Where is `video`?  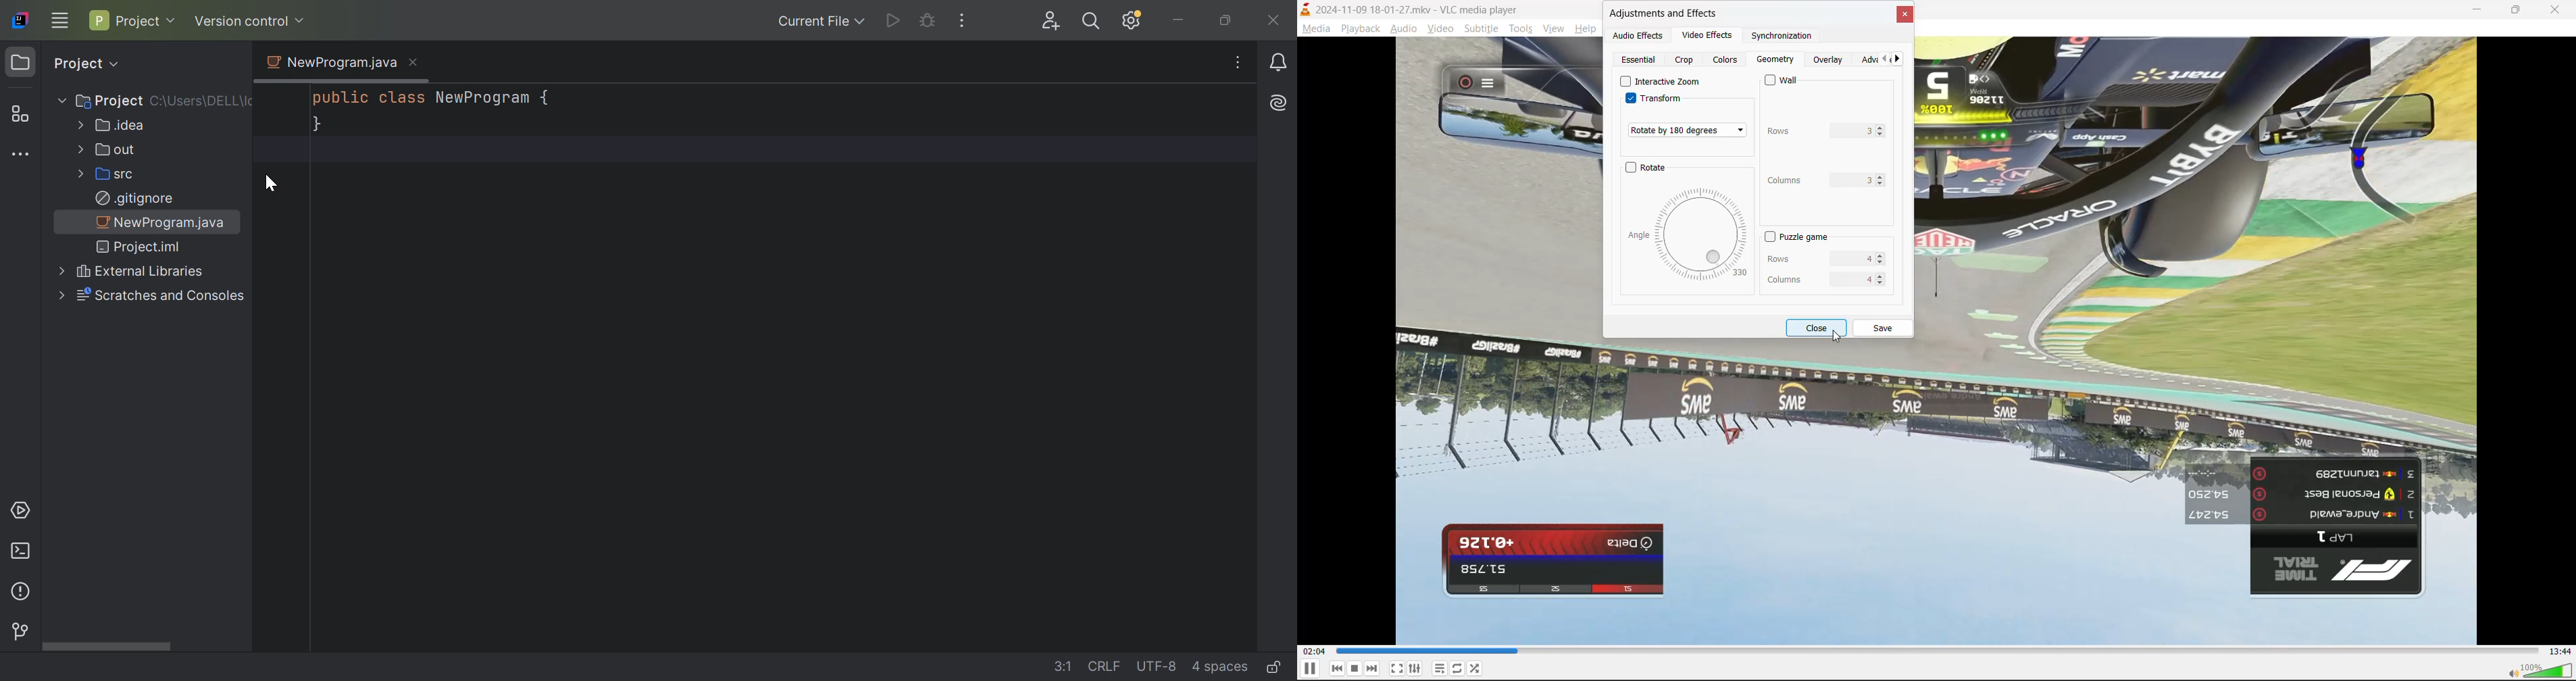
video is located at coordinates (1440, 31).